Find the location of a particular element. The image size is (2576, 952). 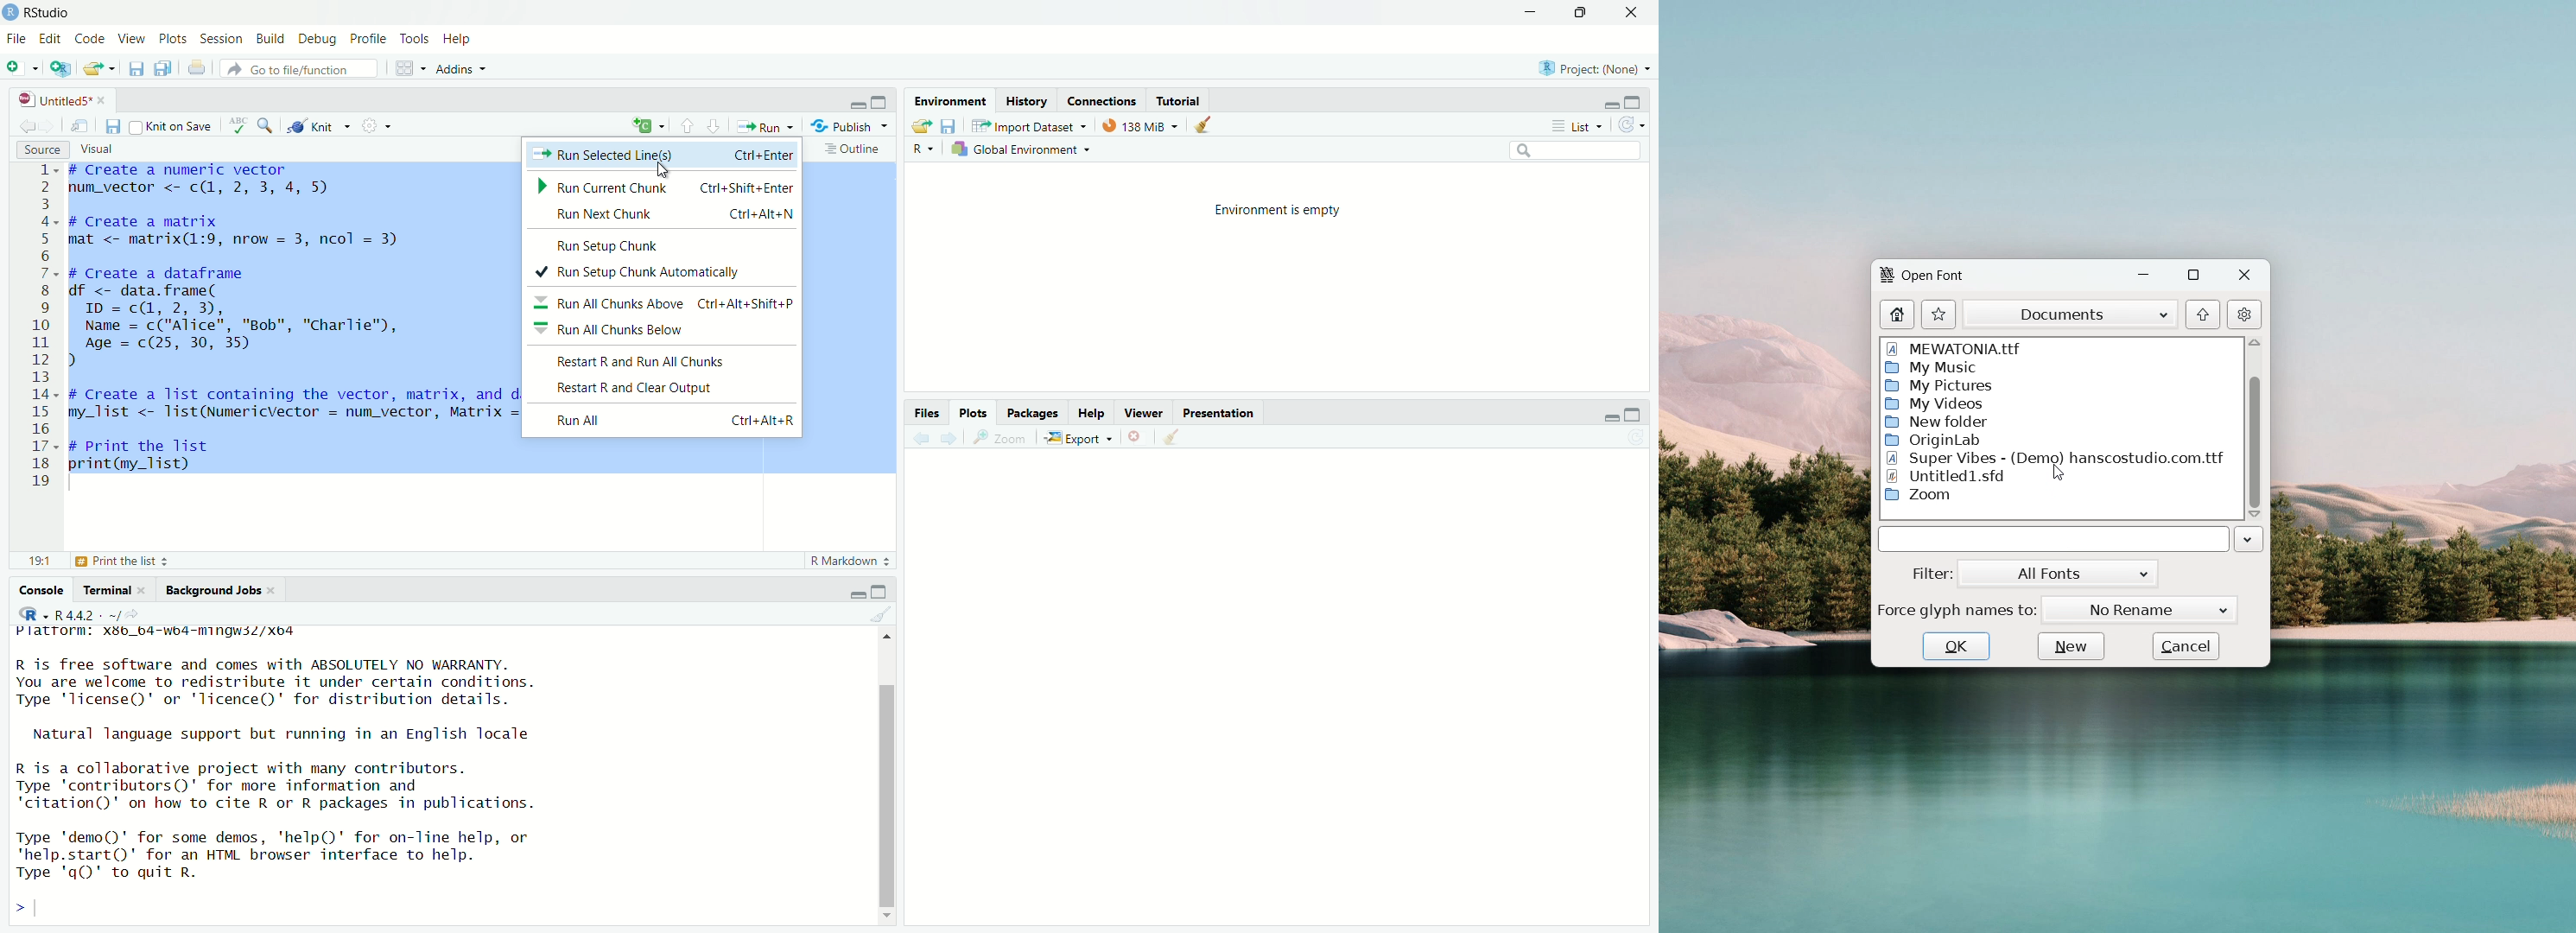

Export + is located at coordinates (1082, 440).